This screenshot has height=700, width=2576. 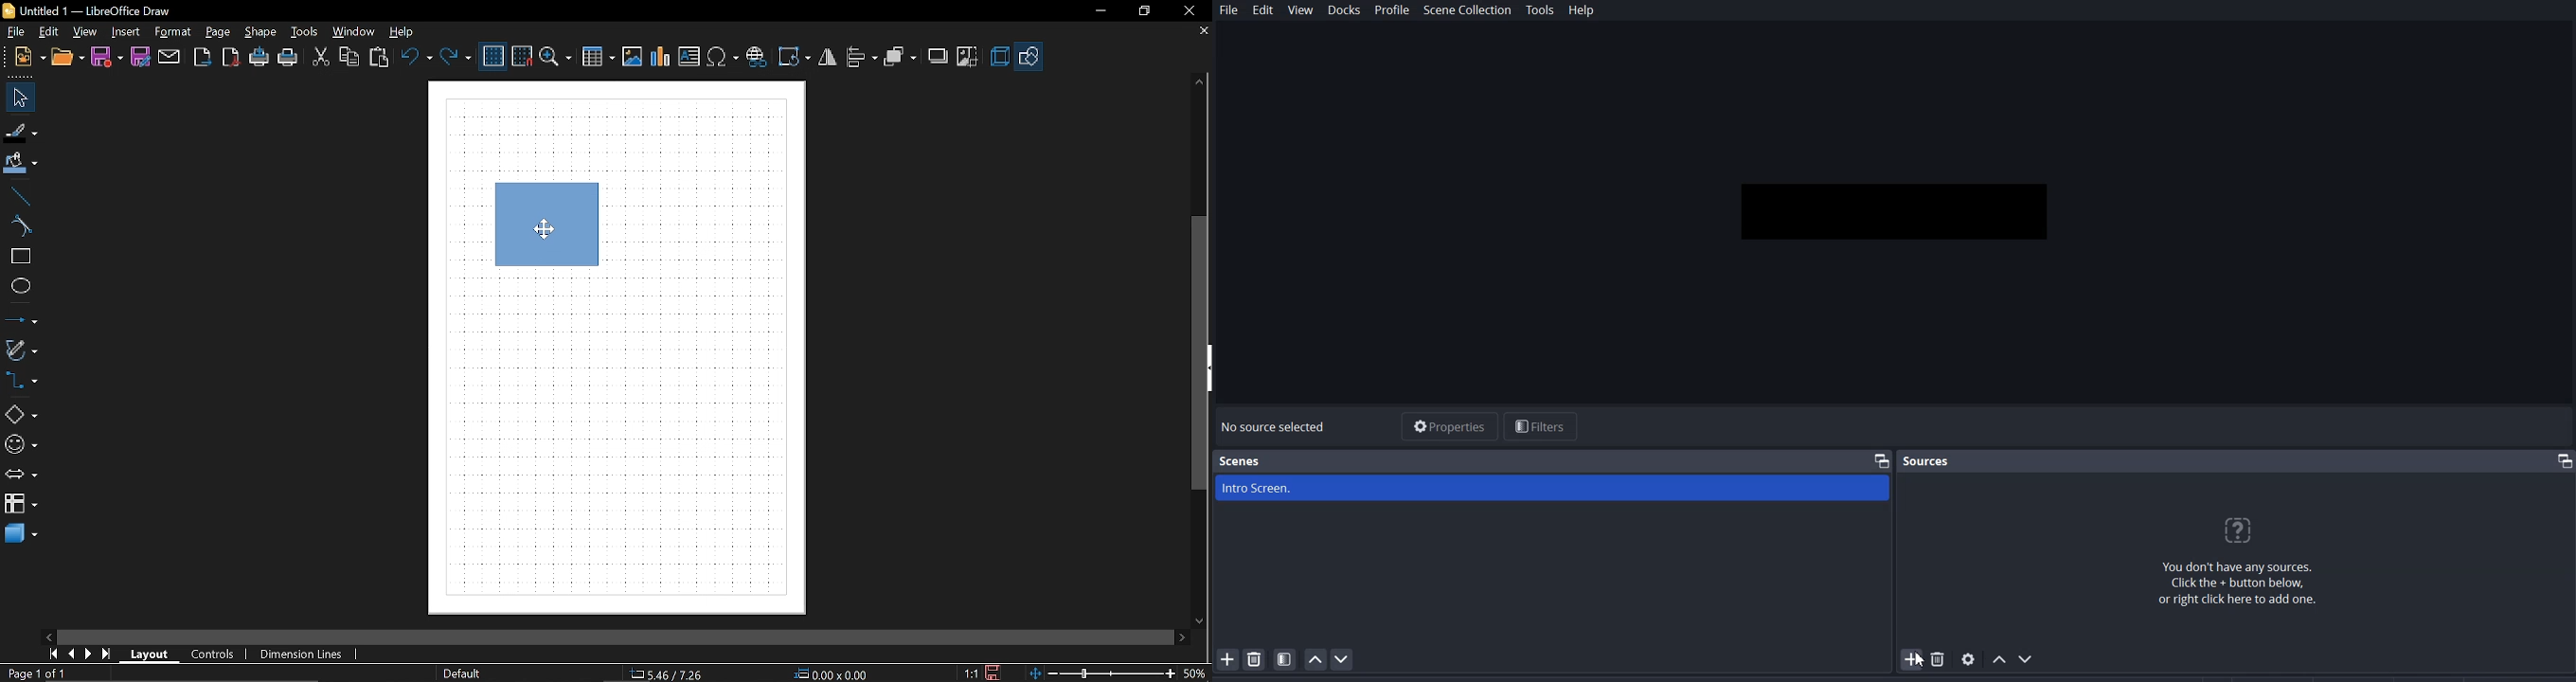 What do you see at coordinates (1344, 11) in the screenshot?
I see `Docks` at bounding box center [1344, 11].